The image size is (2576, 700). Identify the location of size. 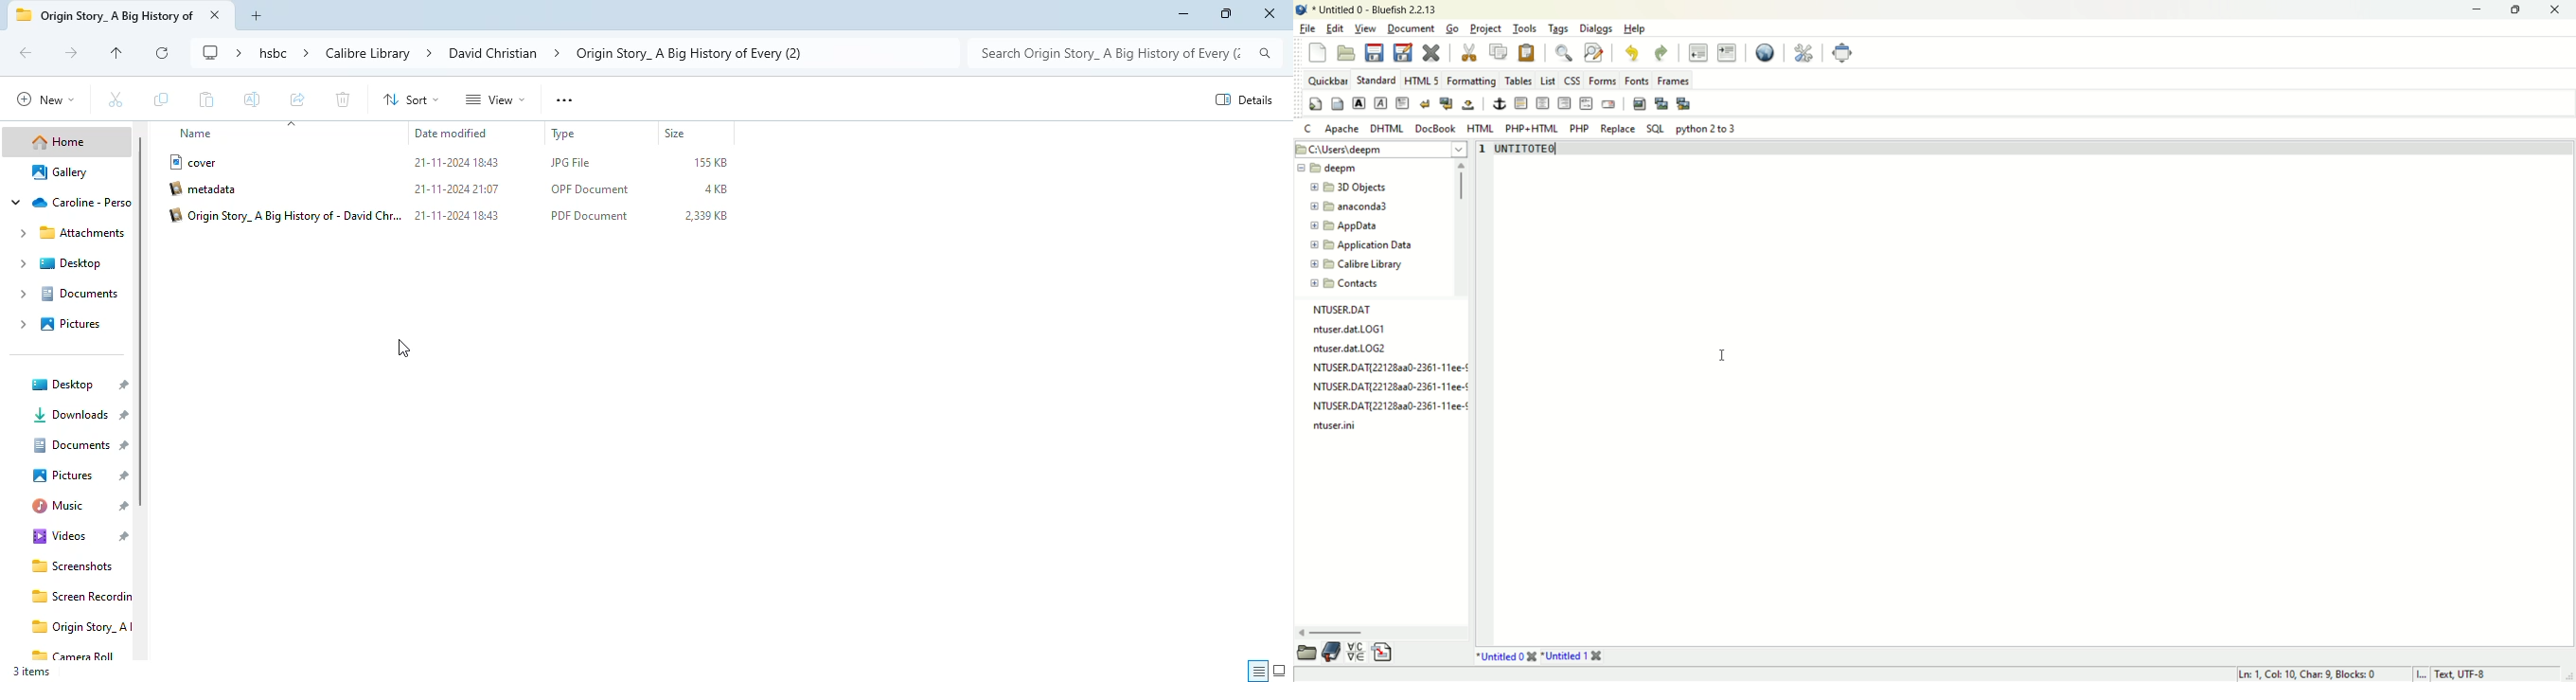
(712, 163).